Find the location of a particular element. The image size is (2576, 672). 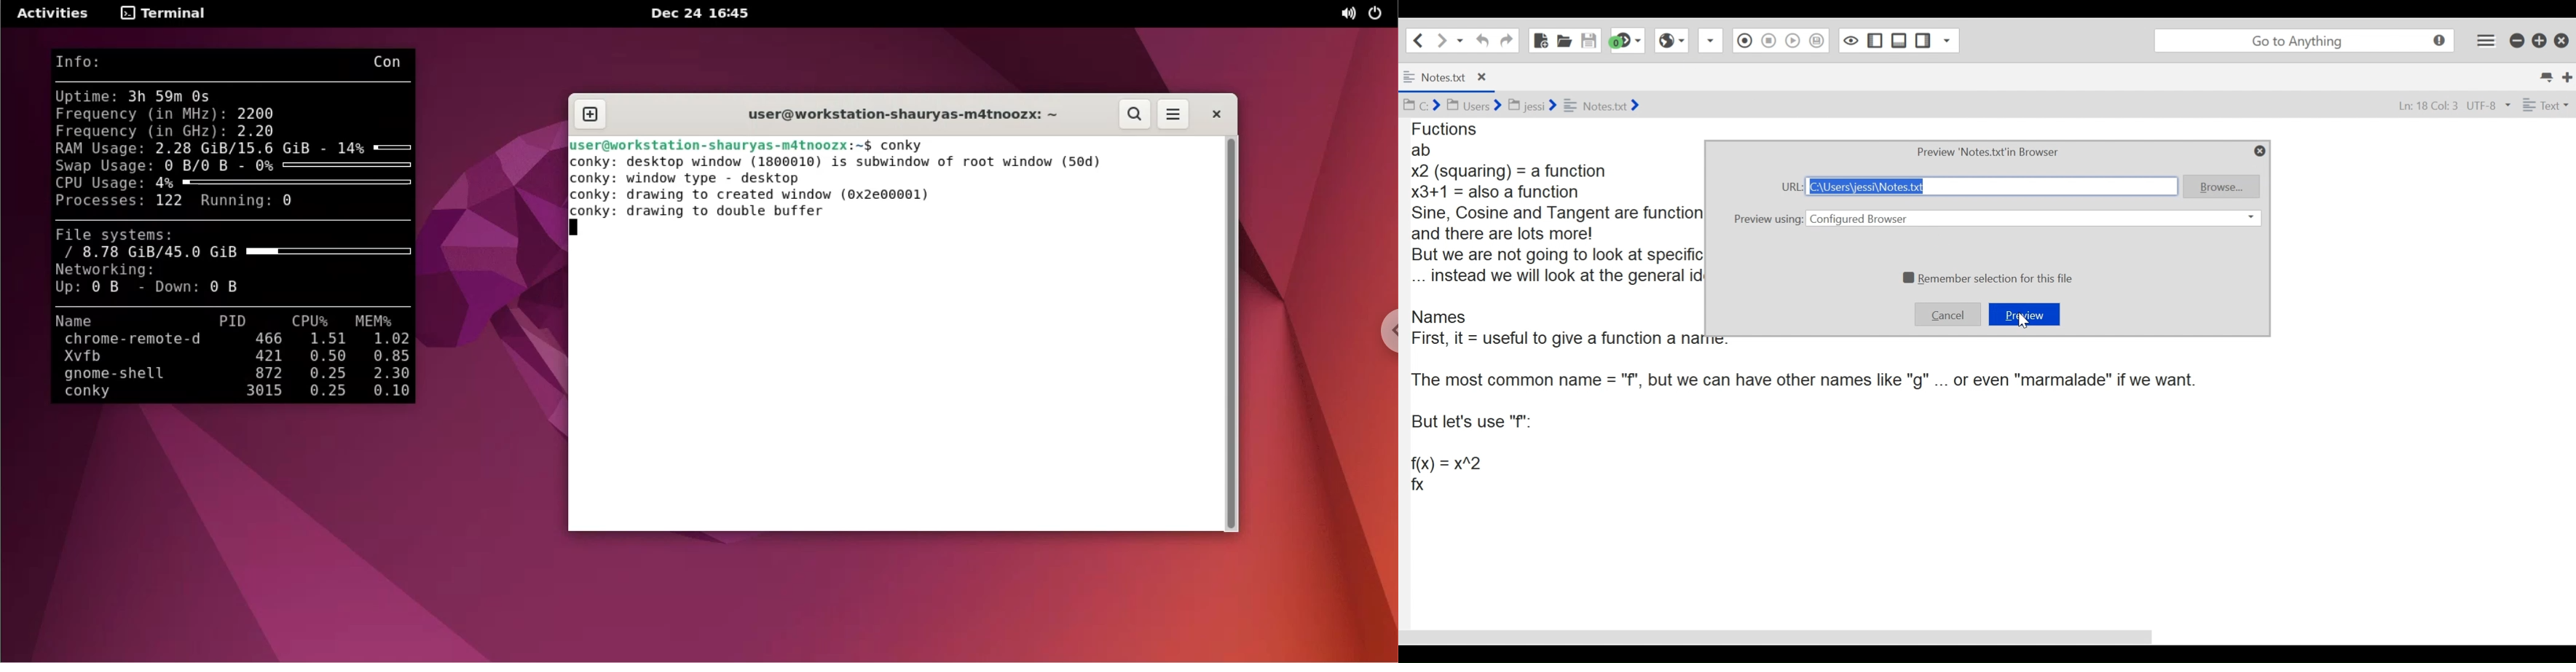

Show/Hide left Pane is located at coordinates (1874, 41).